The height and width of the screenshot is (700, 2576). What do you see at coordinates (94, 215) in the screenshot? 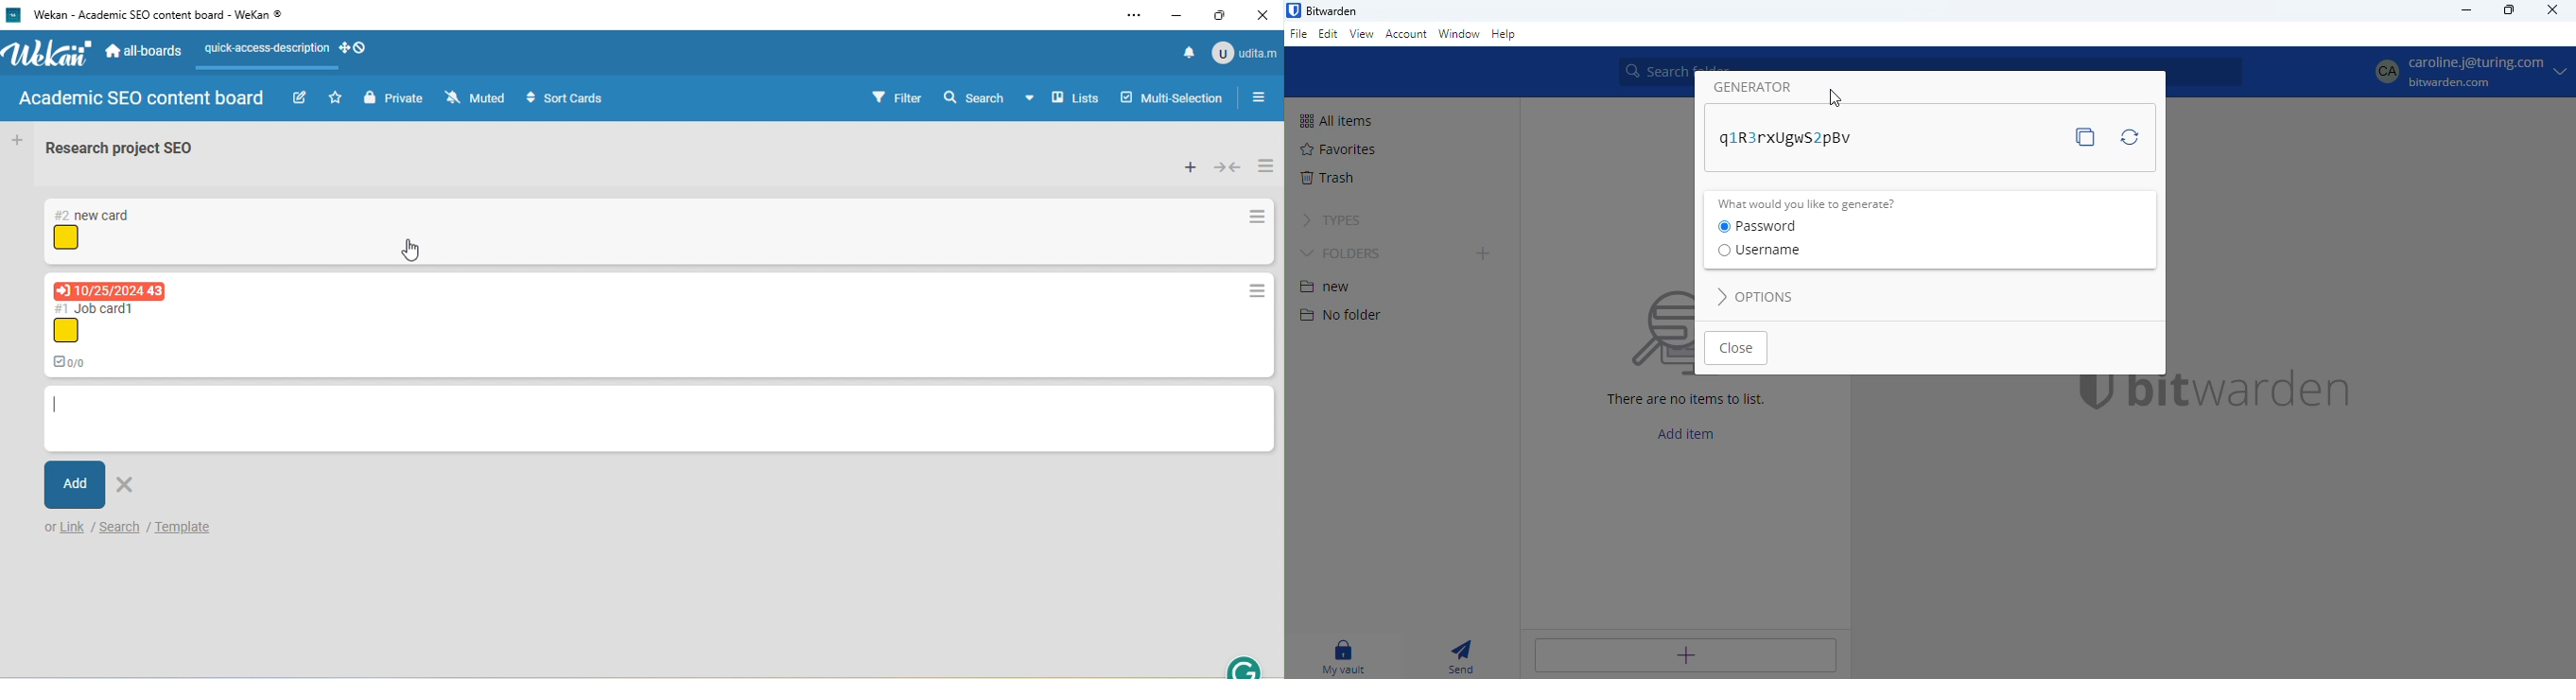
I see `card titles ` at bounding box center [94, 215].